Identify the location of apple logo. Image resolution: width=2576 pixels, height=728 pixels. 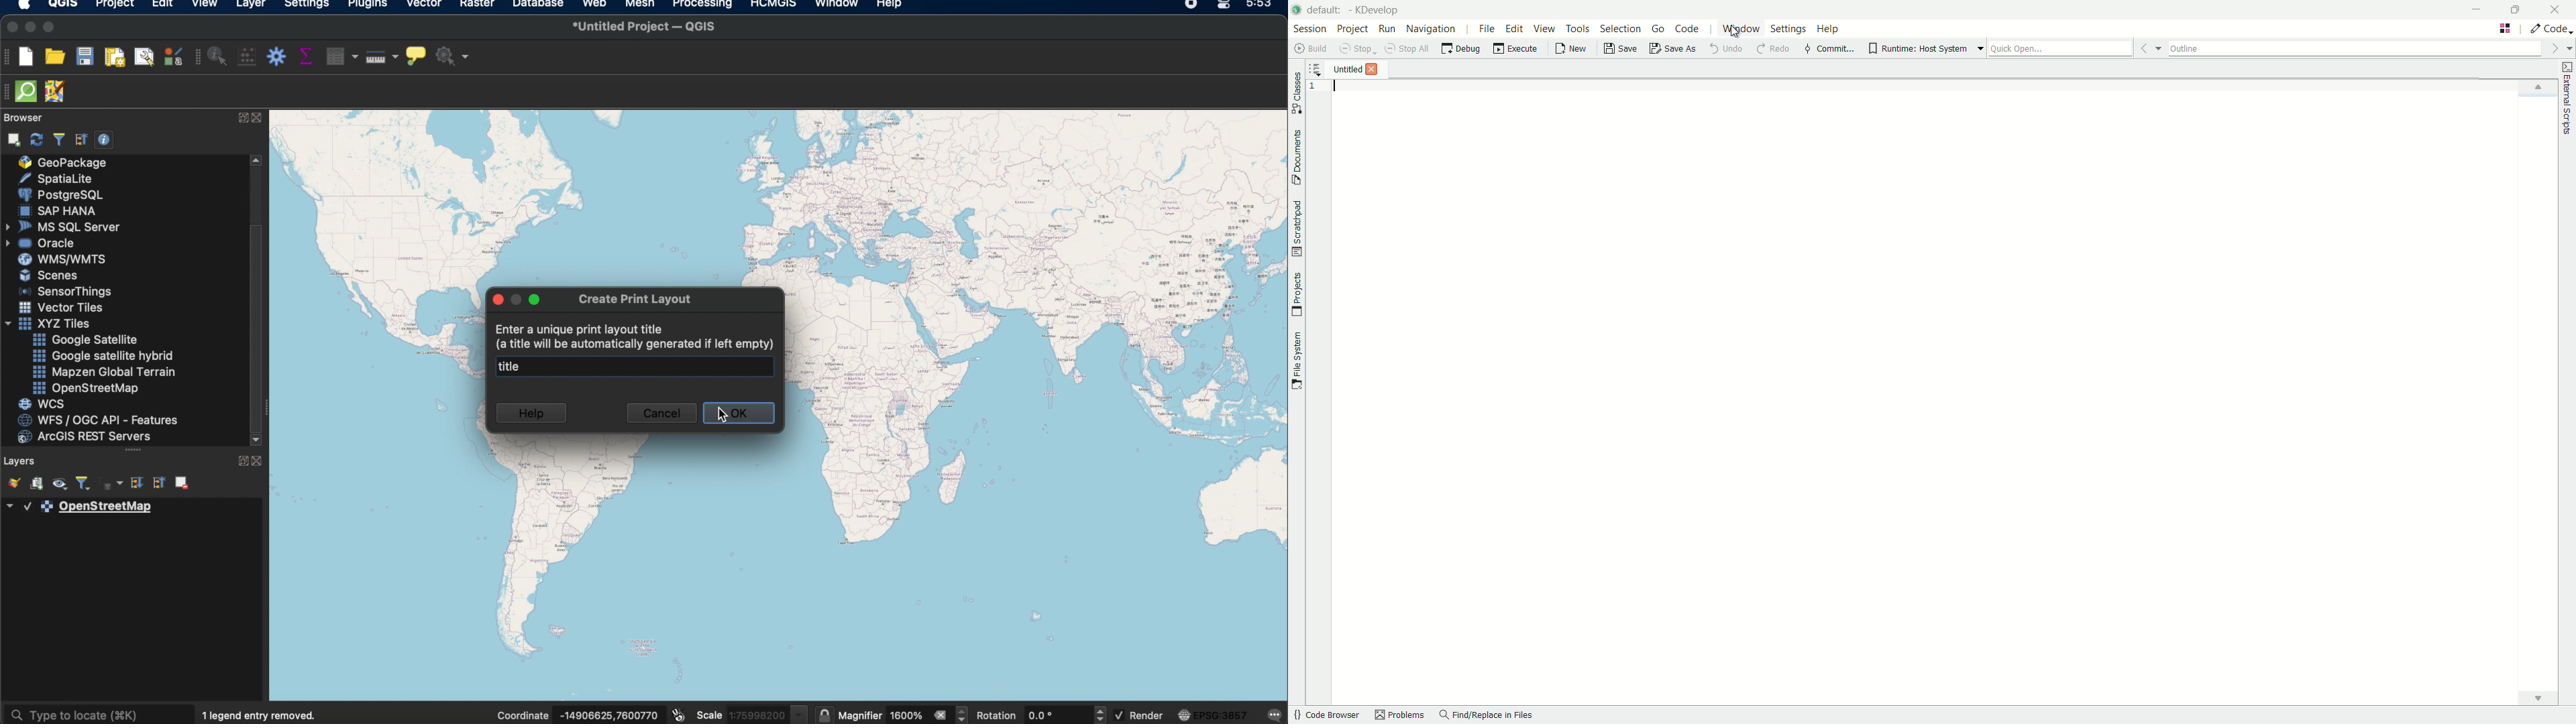
(24, 5).